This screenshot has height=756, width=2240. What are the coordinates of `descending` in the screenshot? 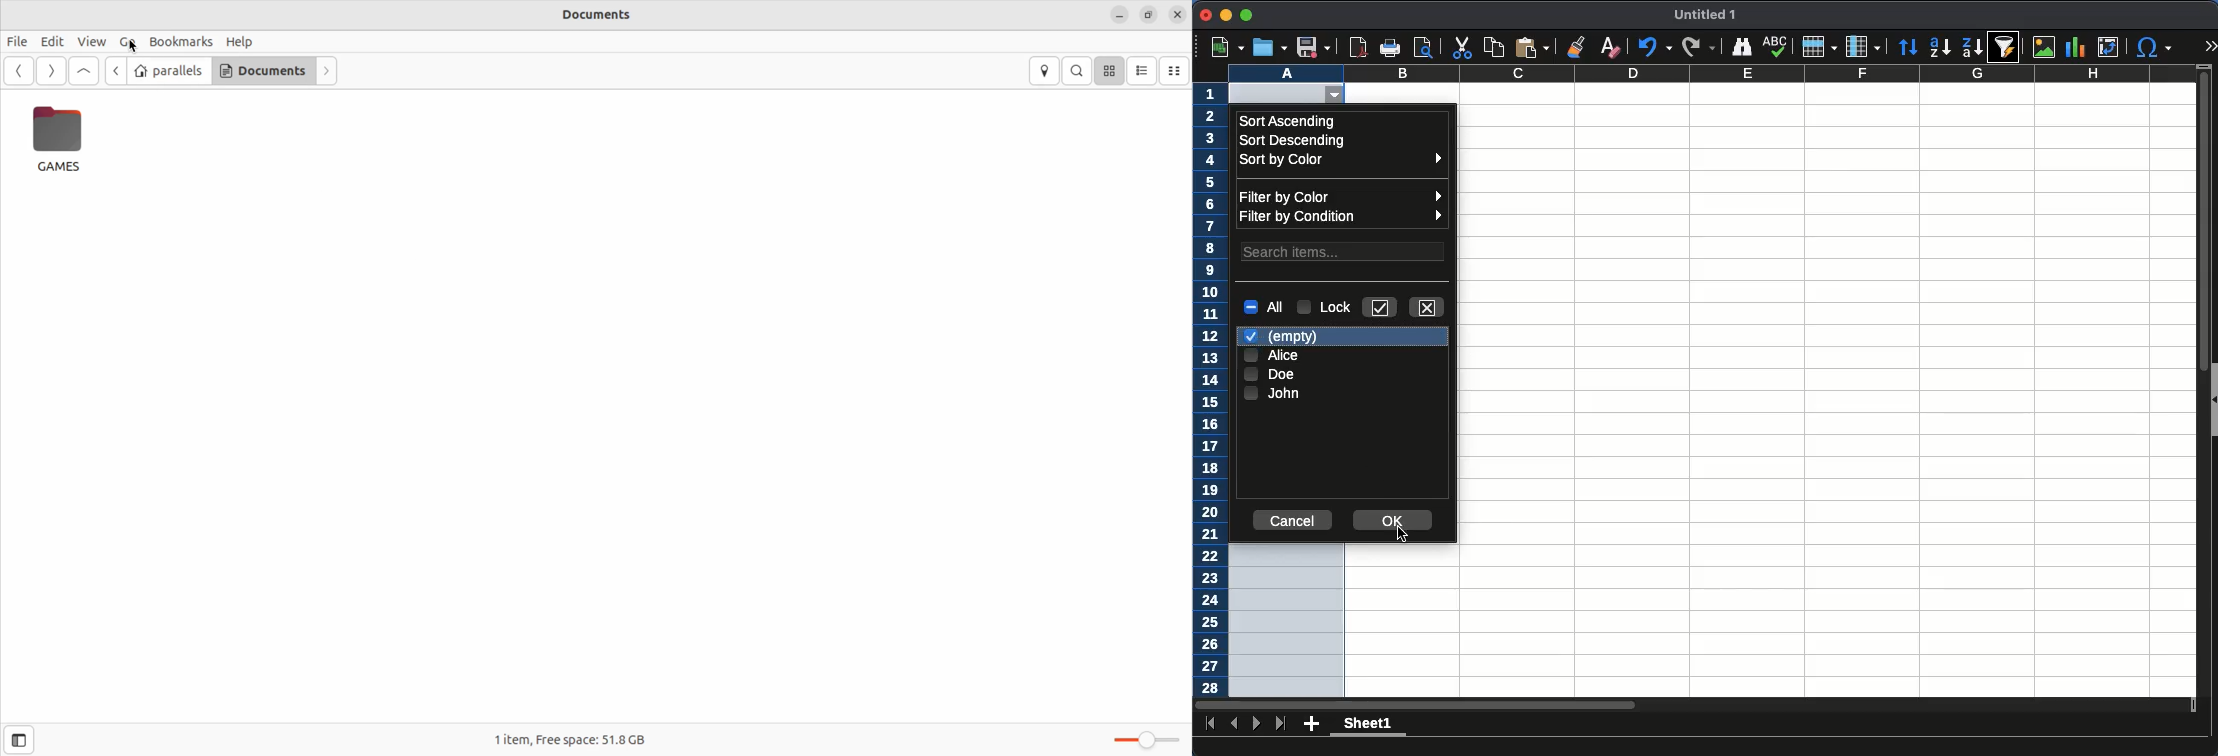 It's located at (1973, 48).